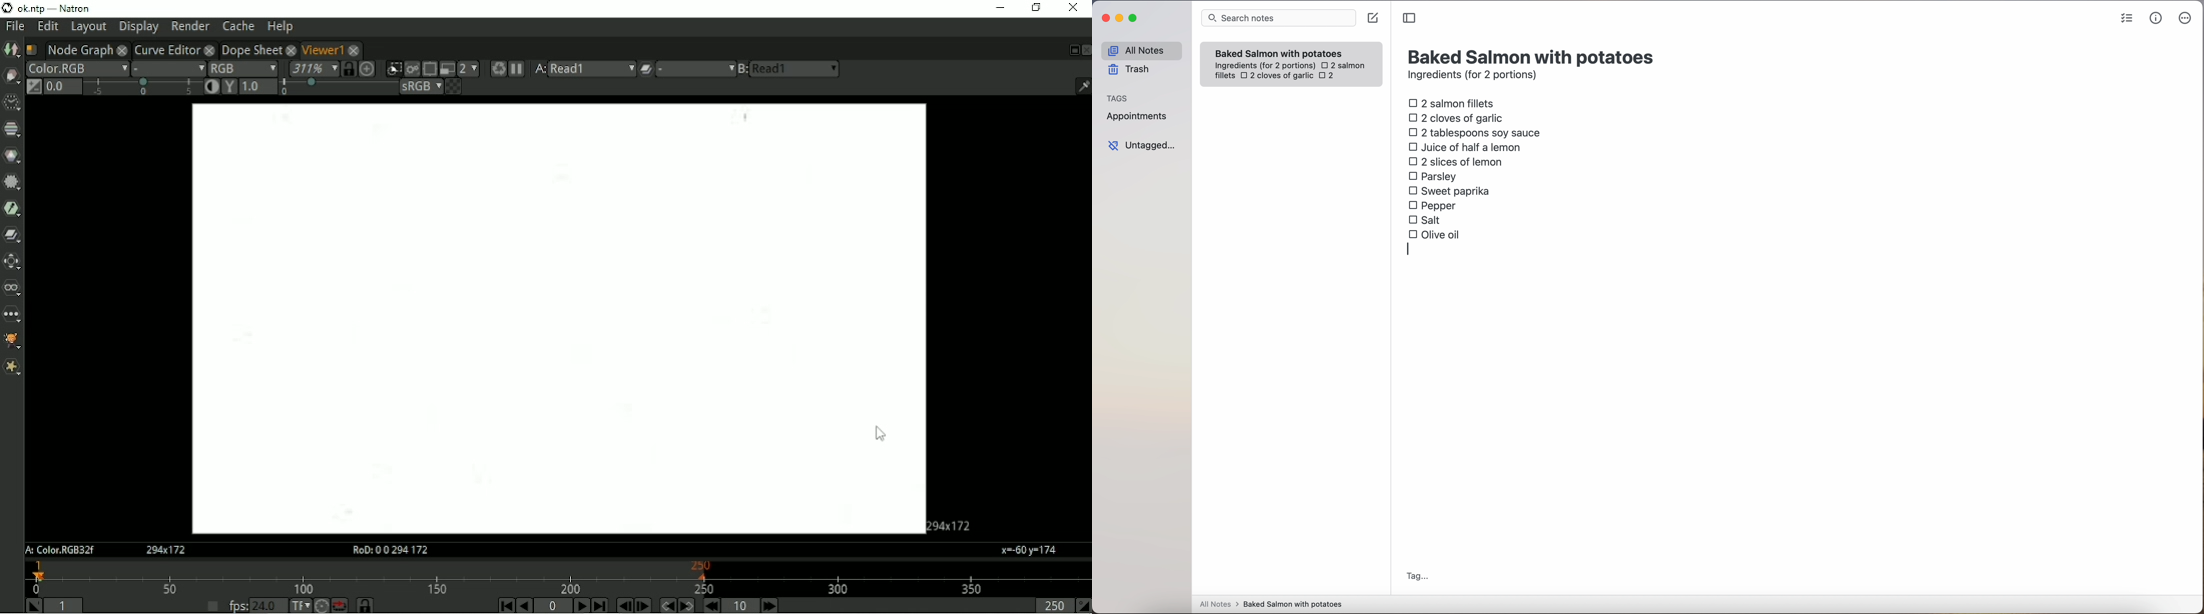 The image size is (2212, 616). I want to click on selection bar, so click(339, 87).